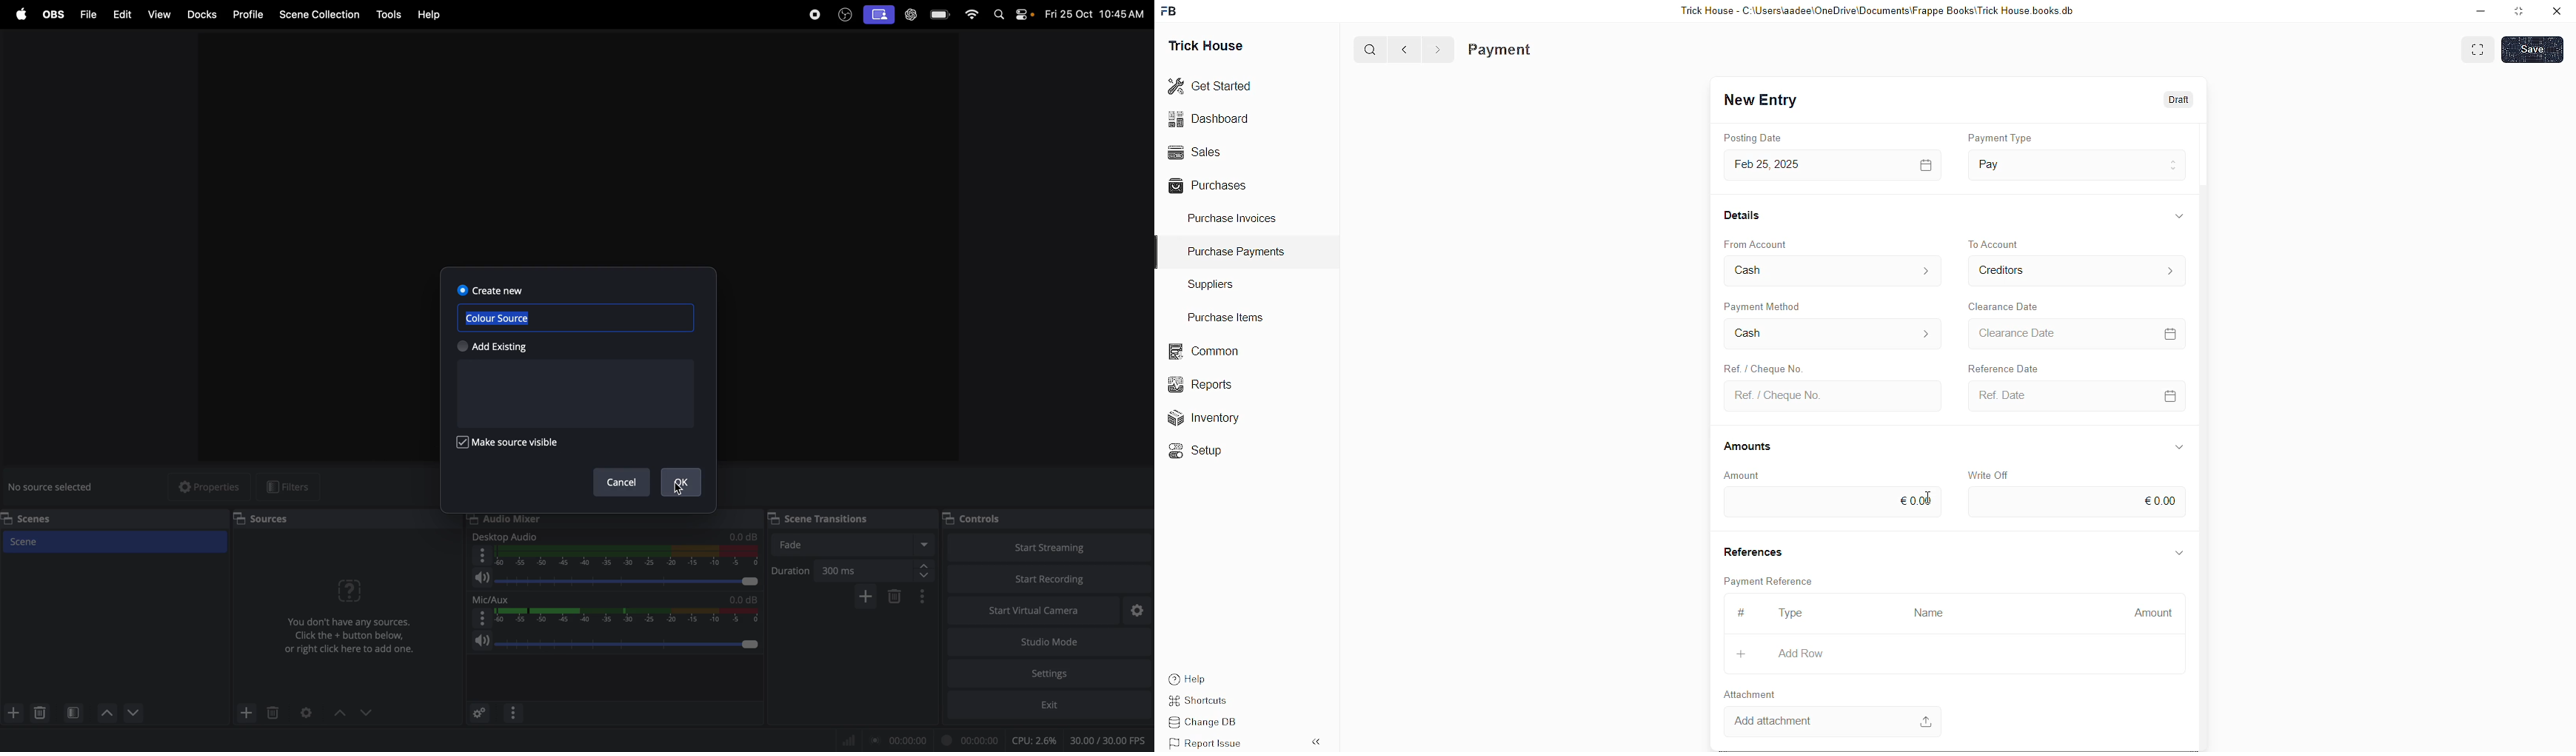 The image size is (2576, 756). I want to click on tools, so click(388, 14).